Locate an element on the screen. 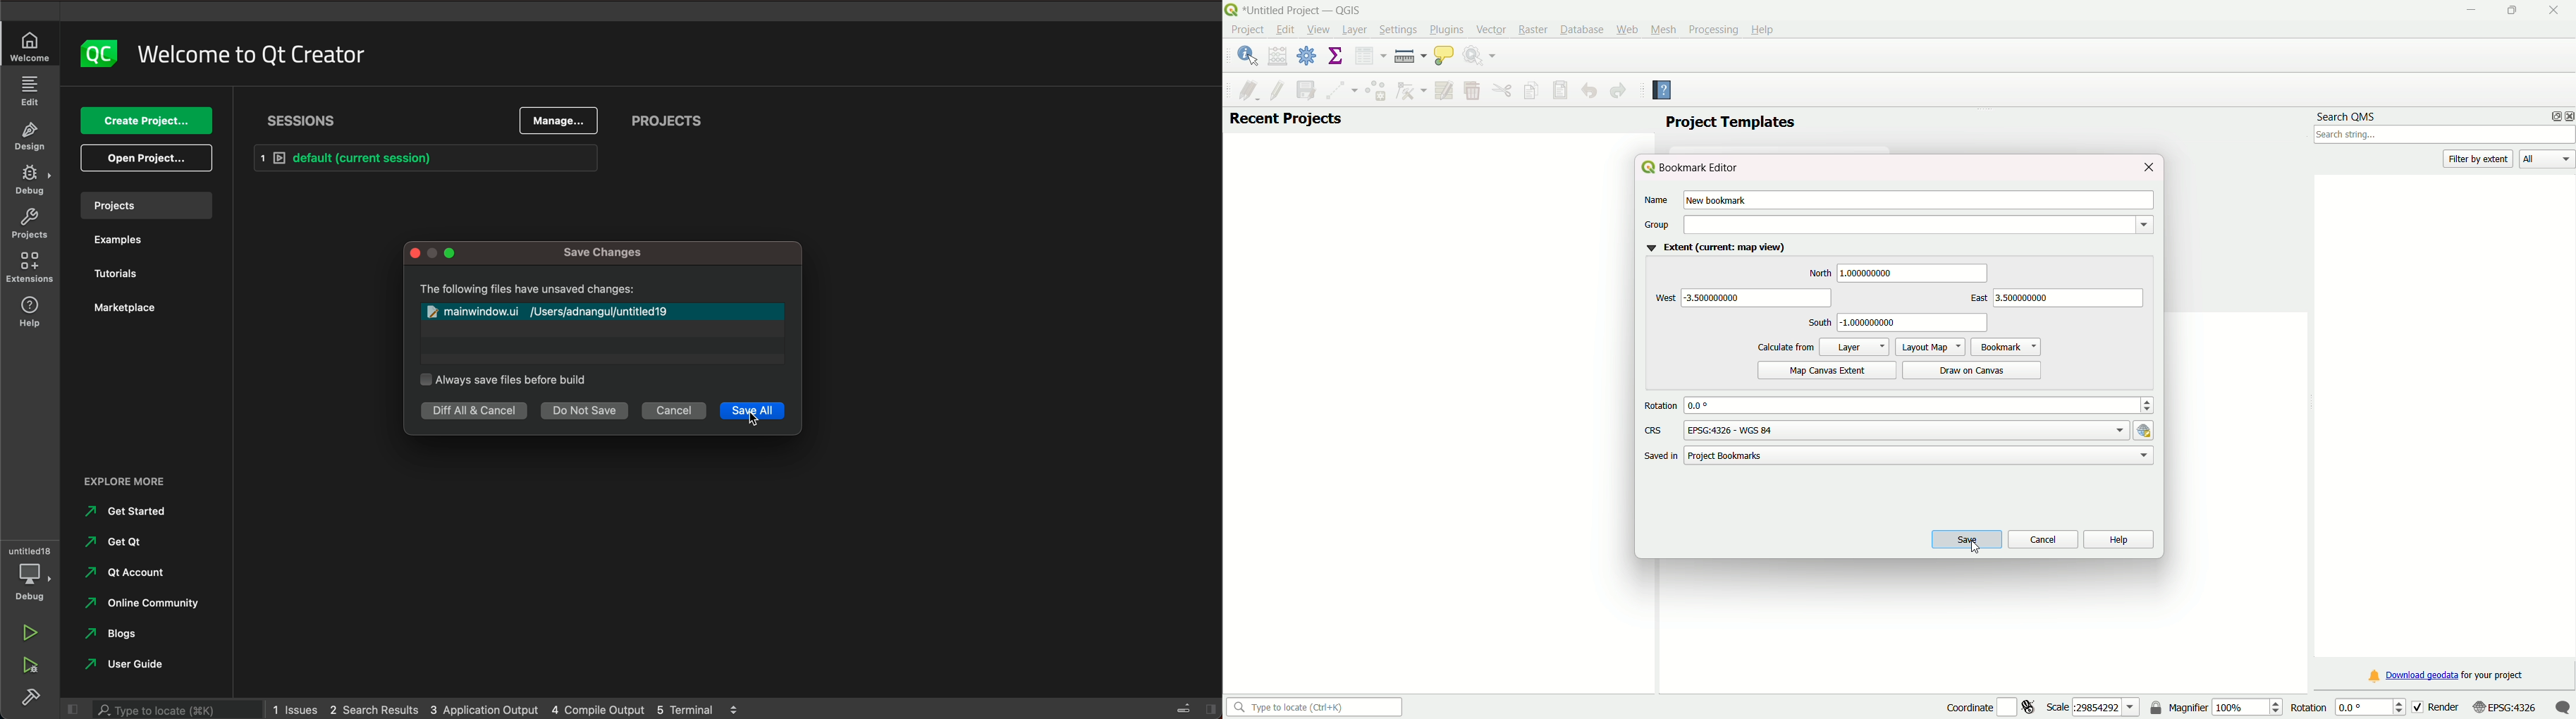 The width and height of the screenshot is (2576, 728). search is located at coordinates (177, 709).